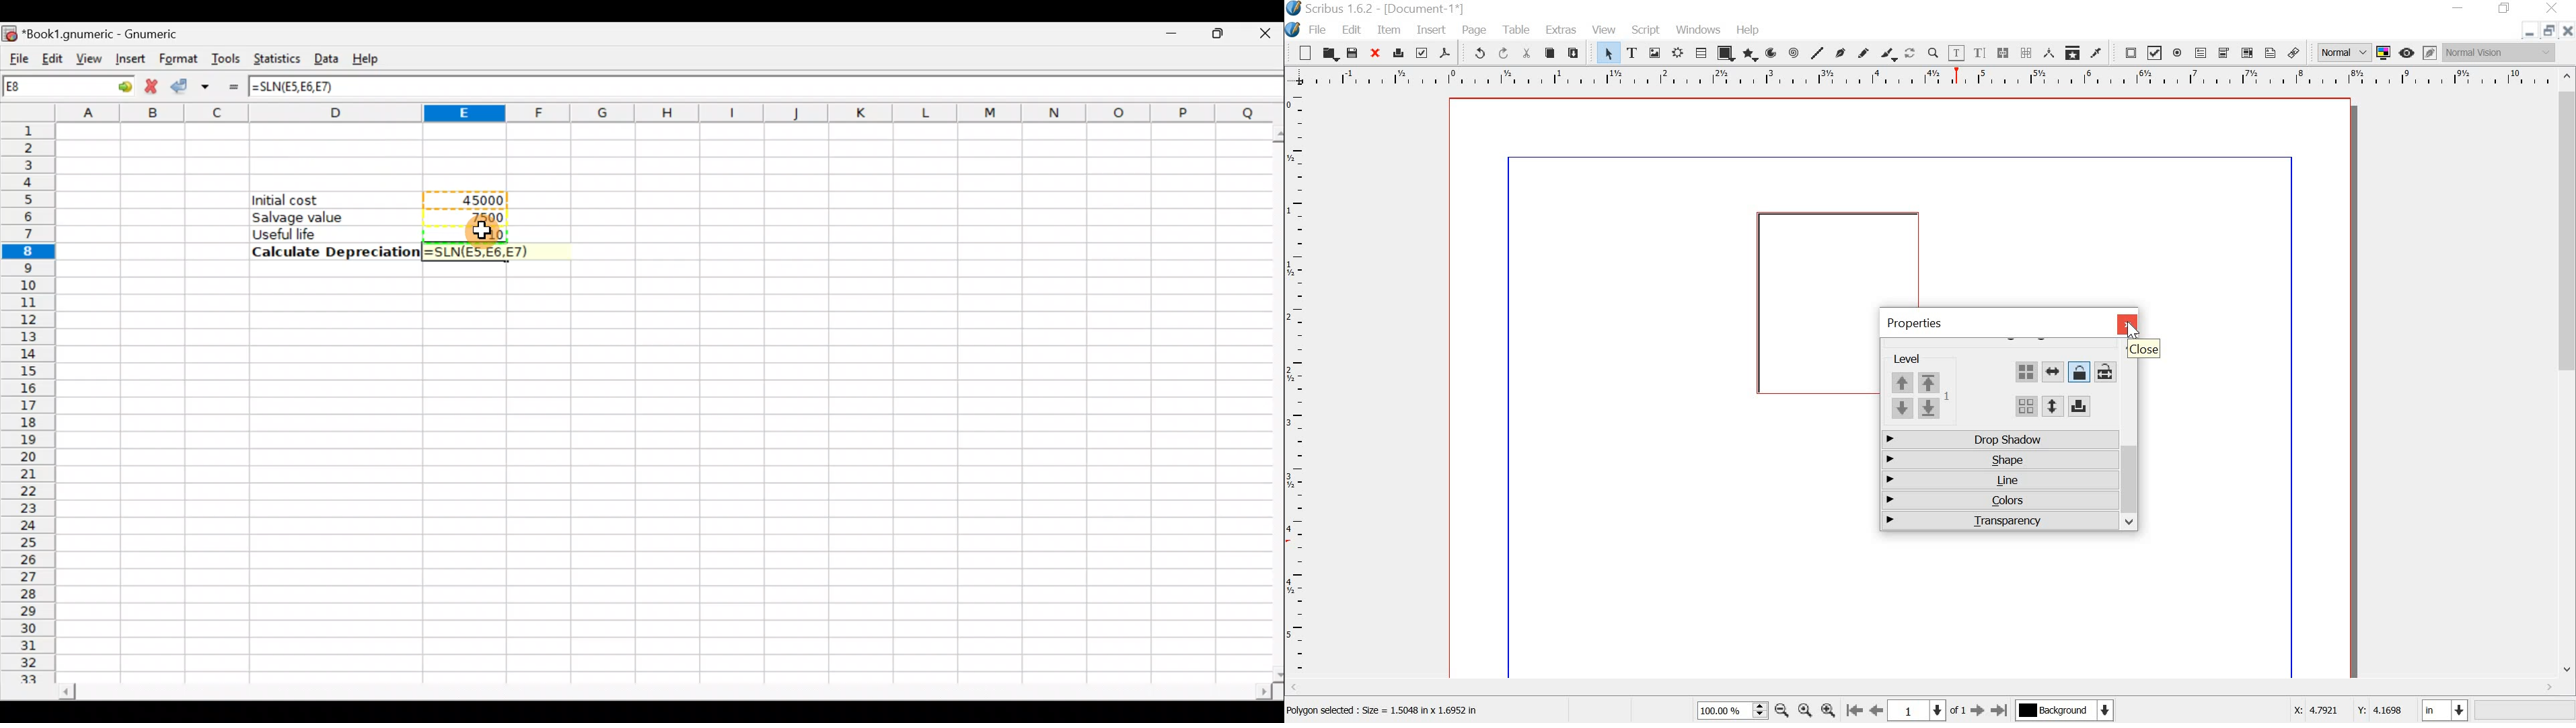  What do you see at coordinates (1917, 710) in the screenshot?
I see `1` at bounding box center [1917, 710].